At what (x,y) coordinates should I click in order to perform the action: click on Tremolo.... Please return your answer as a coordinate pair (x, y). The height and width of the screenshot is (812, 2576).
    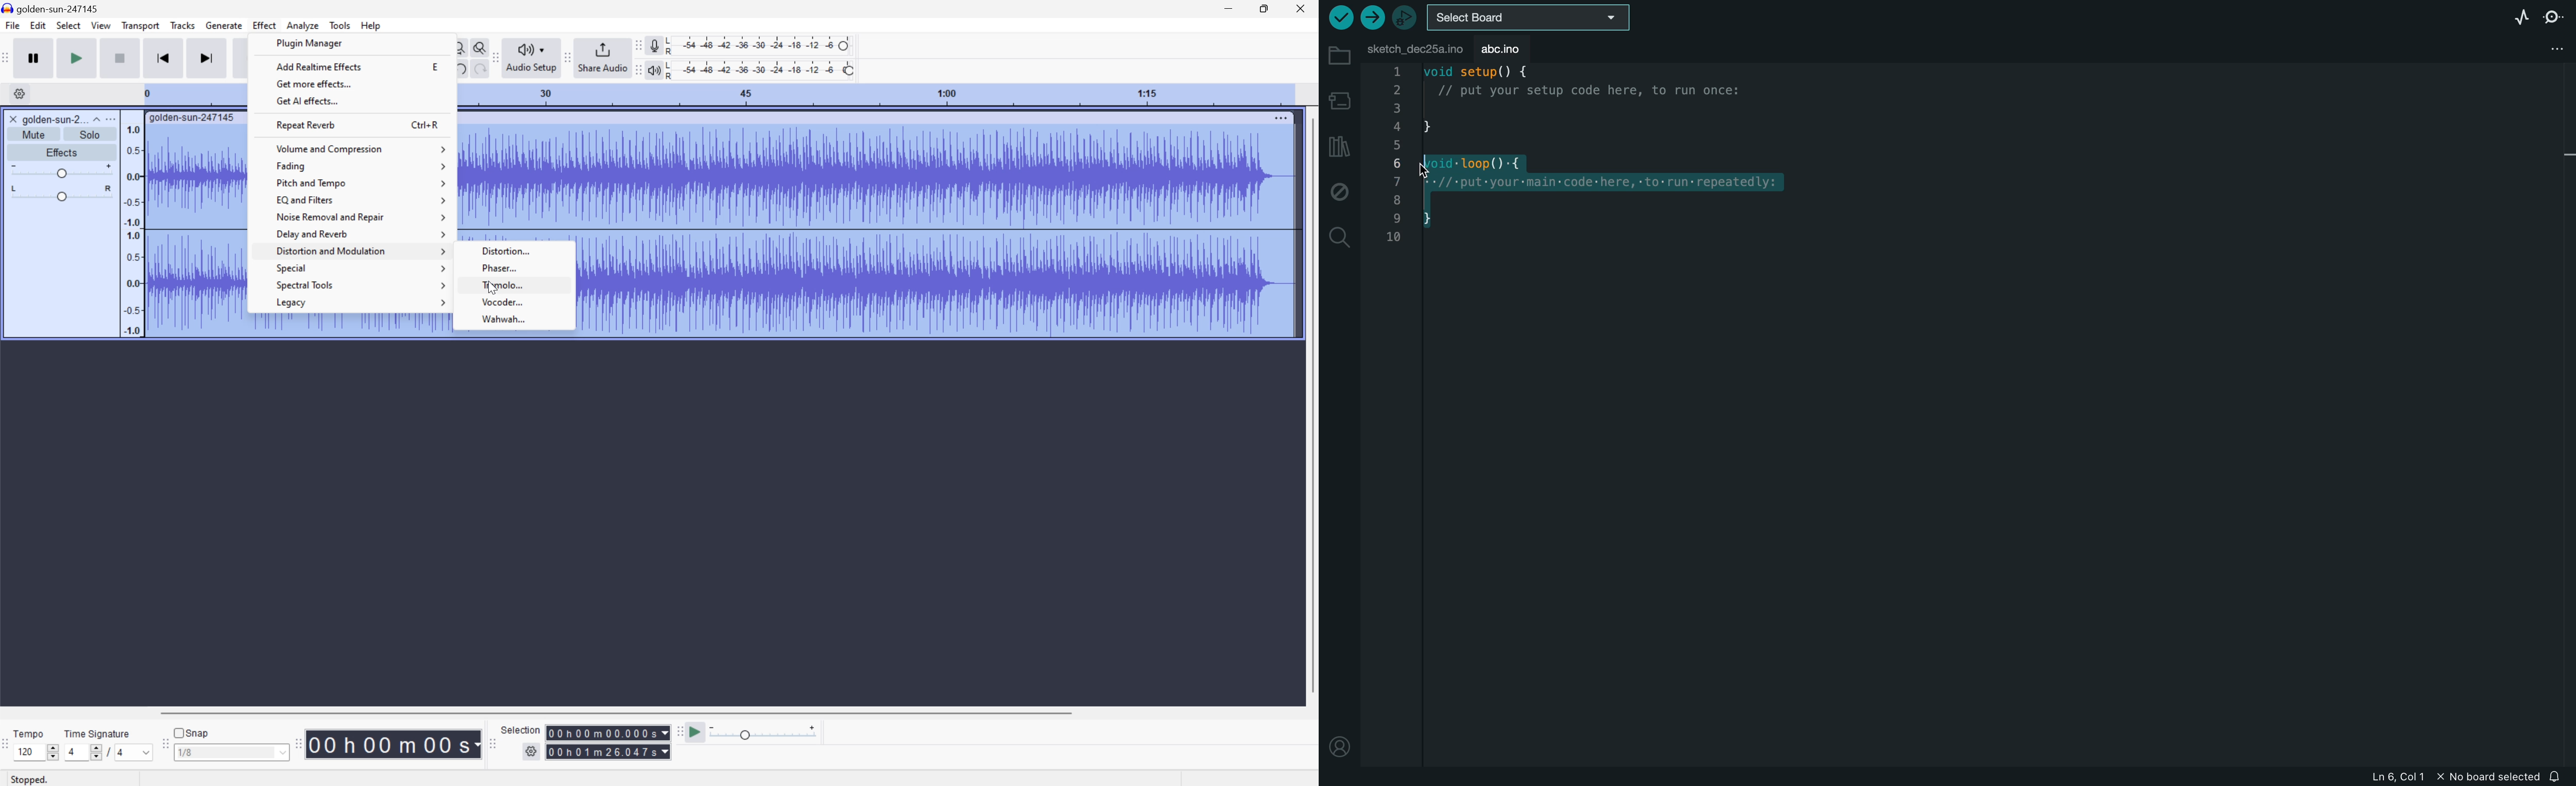
    Looking at the image, I should click on (516, 285).